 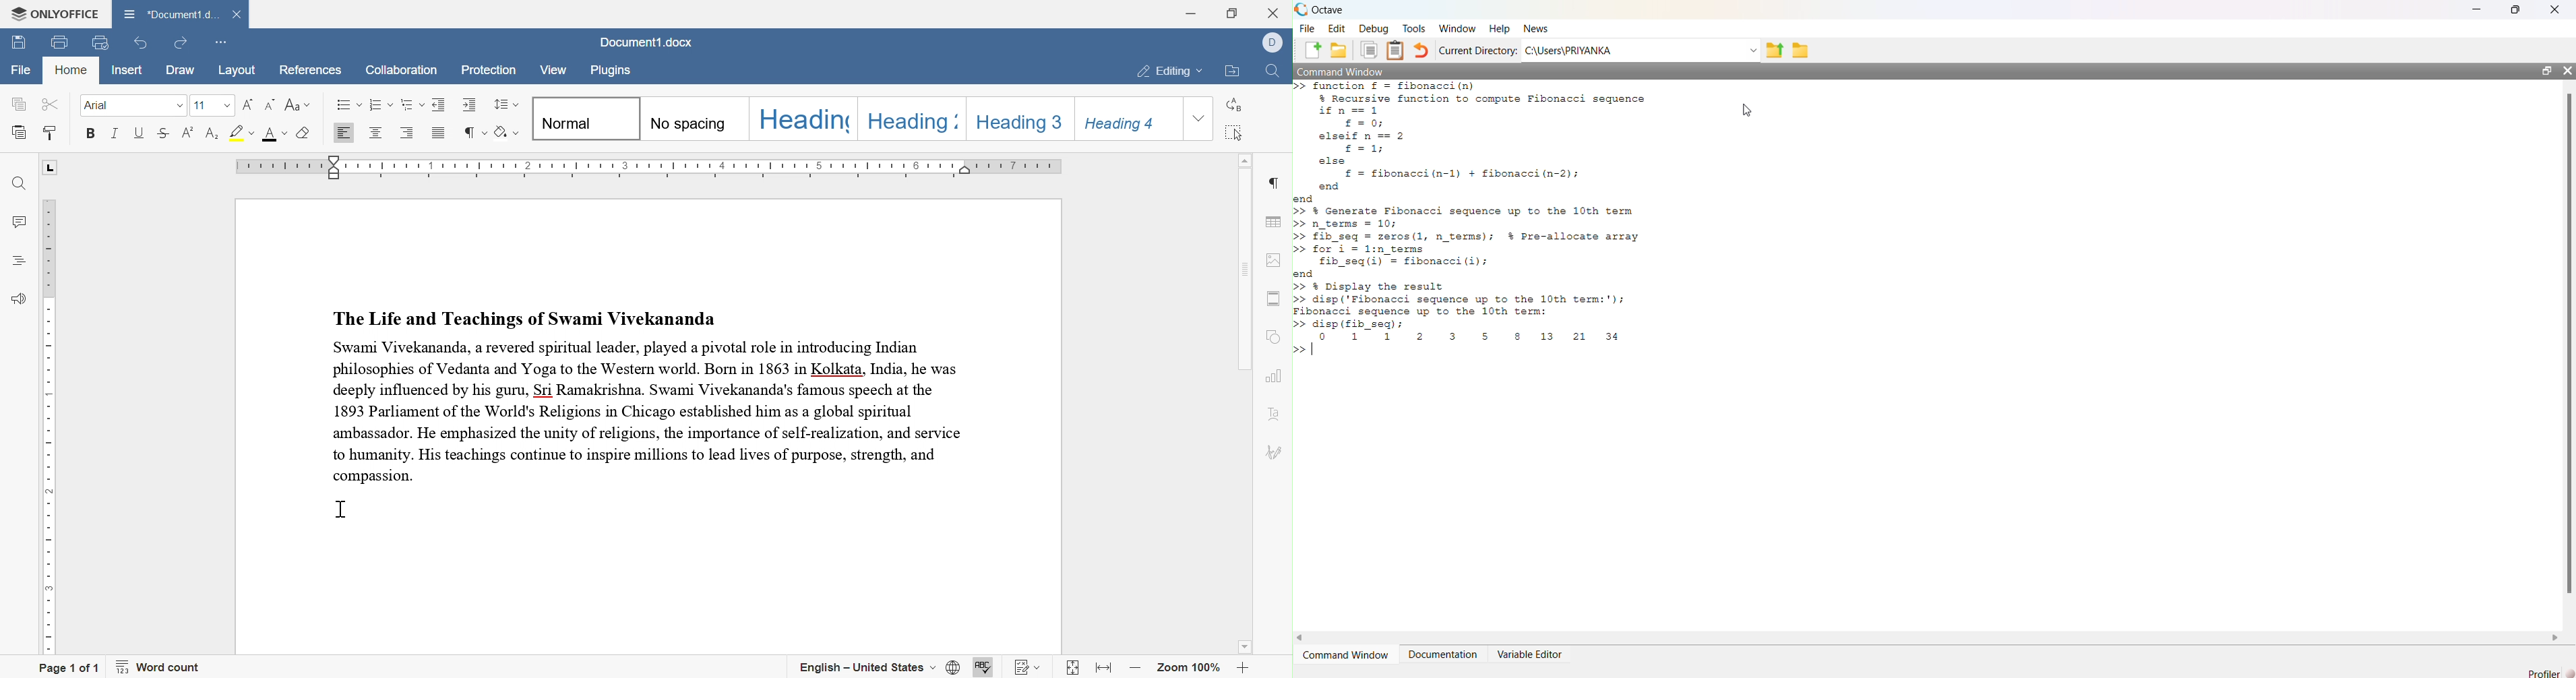 What do you see at coordinates (129, 70) in the screenshot?
I see `insert` at bounding box center [129, 70].